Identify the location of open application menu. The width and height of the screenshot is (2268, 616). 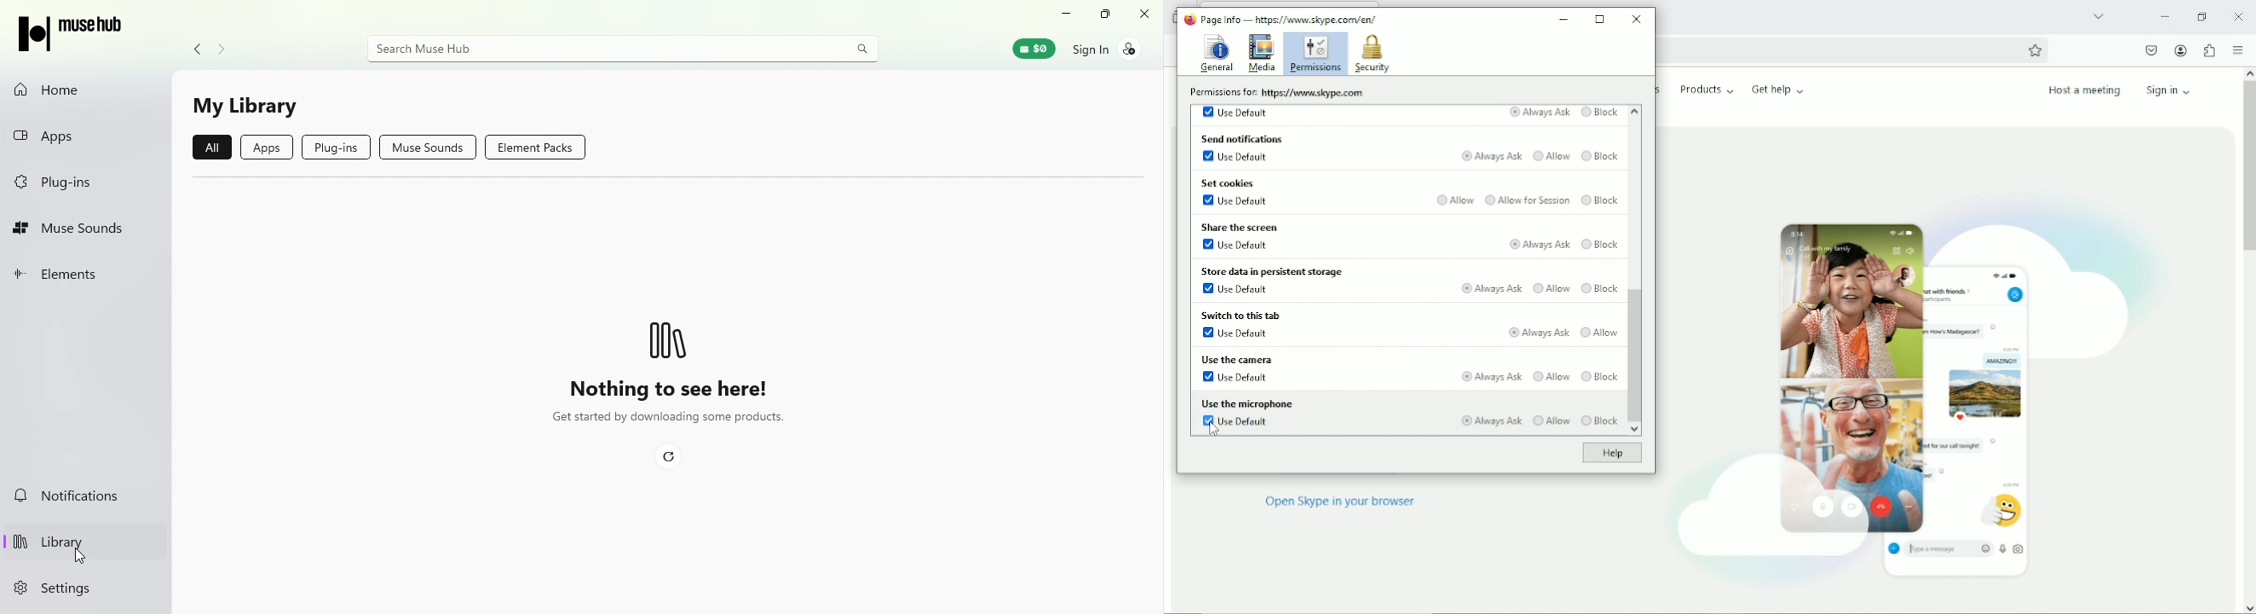
(2237, 51).